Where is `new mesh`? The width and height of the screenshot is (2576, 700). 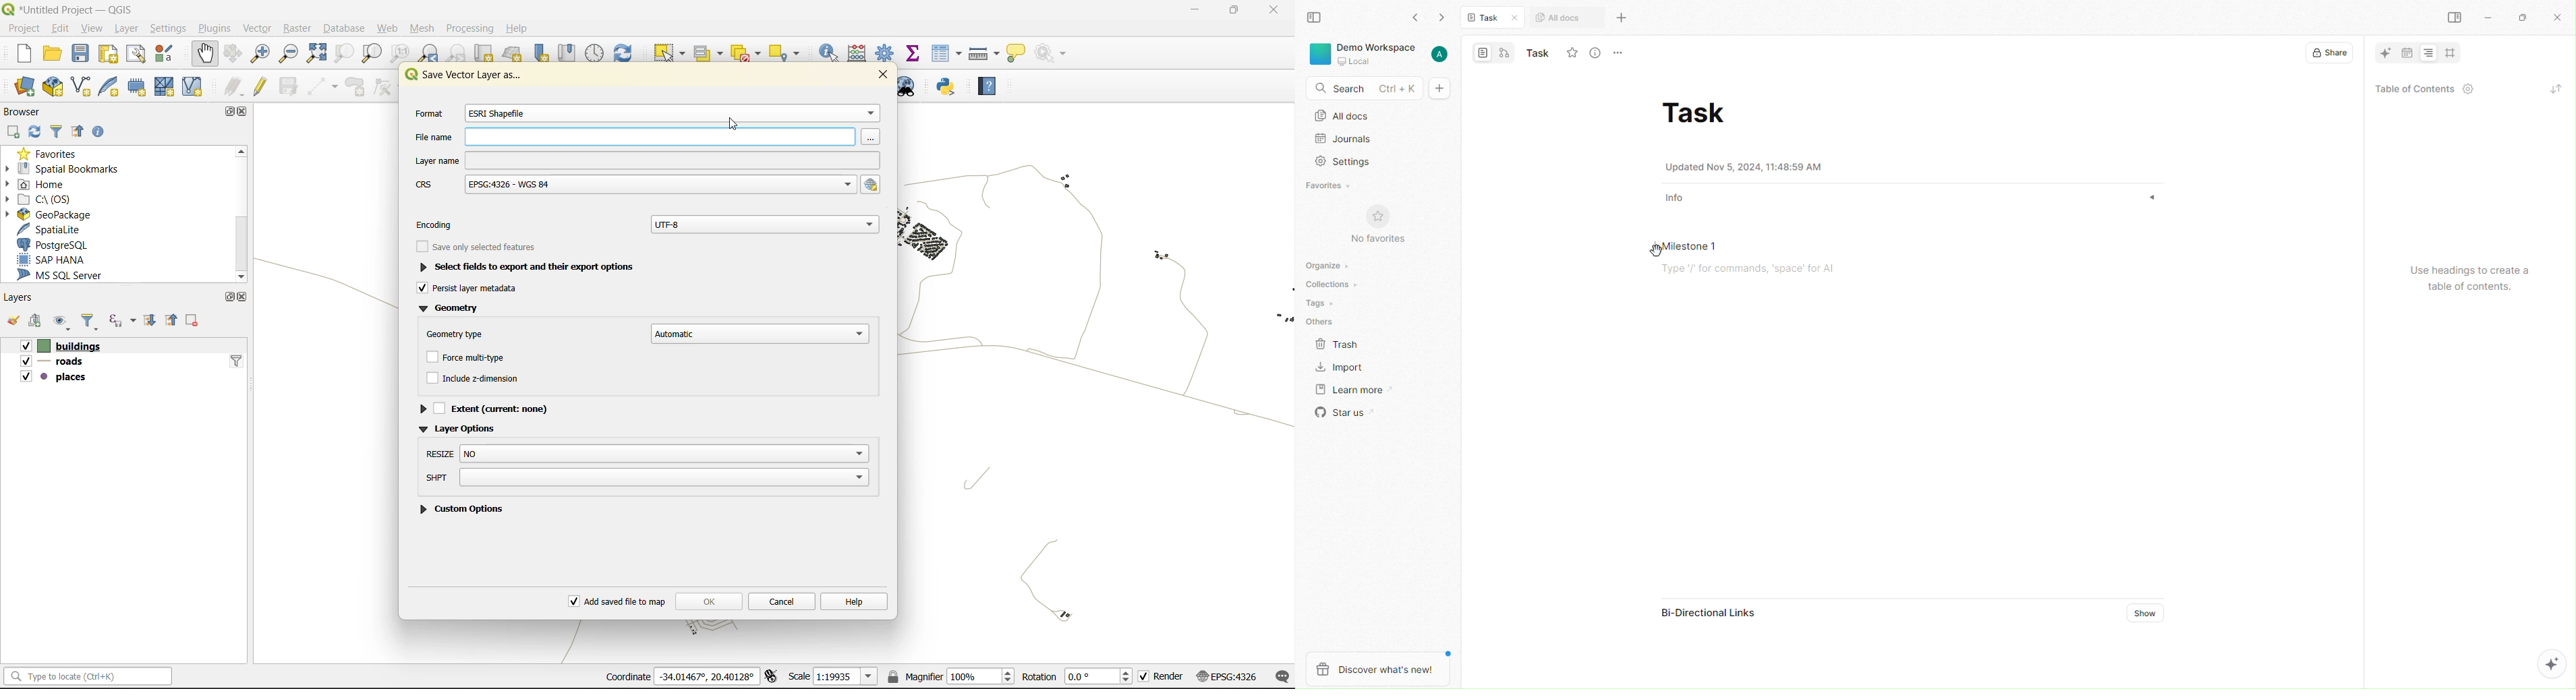
new mesh is located at coordinates (167, 86).